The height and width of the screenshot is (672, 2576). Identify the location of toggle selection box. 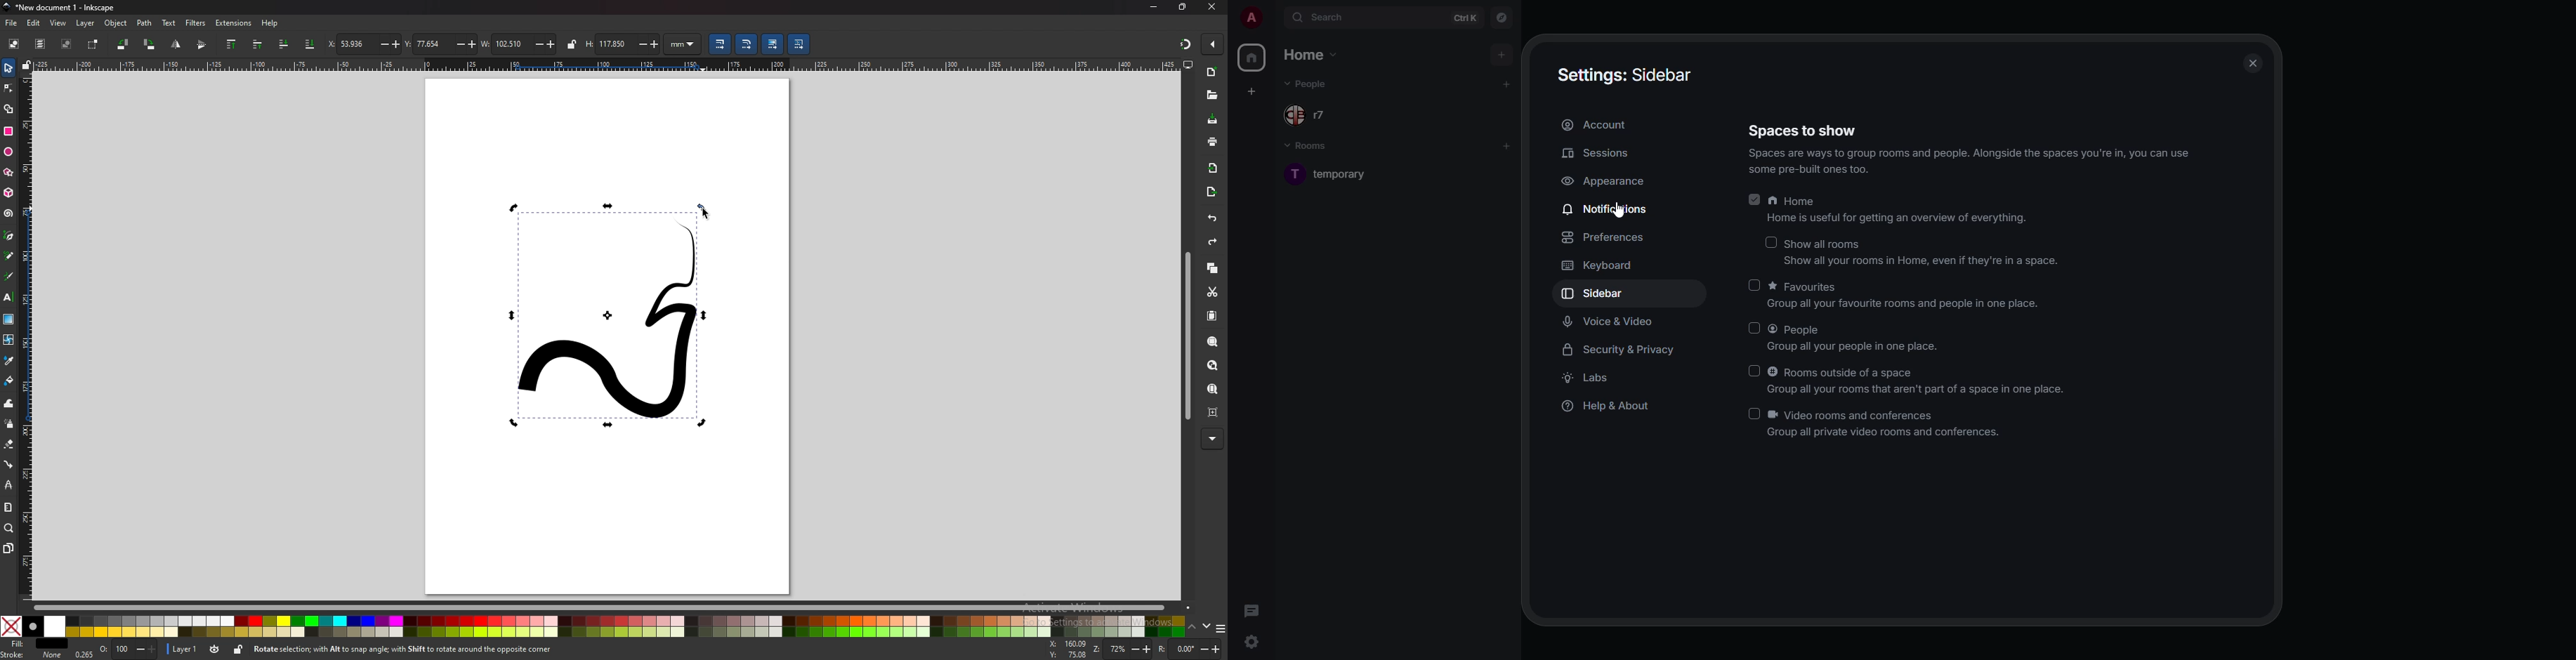
(93, 45).